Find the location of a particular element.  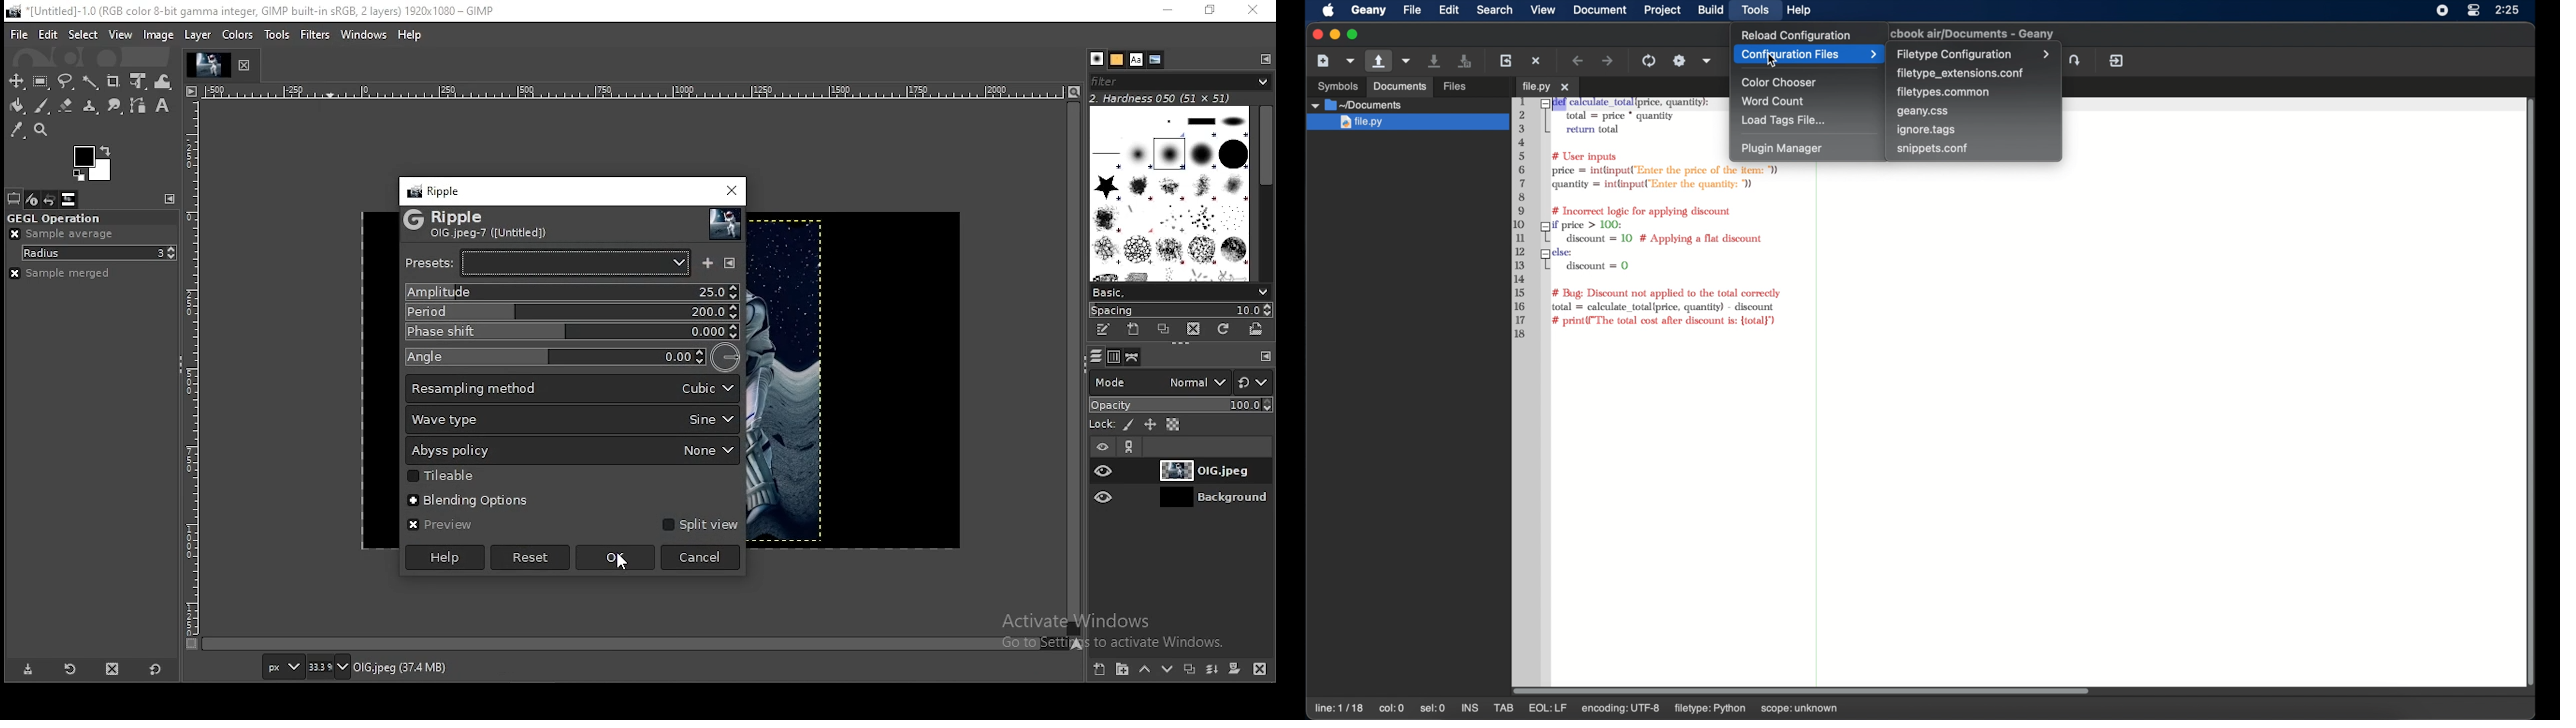

open recent file is located at coordinates (1407, 61).